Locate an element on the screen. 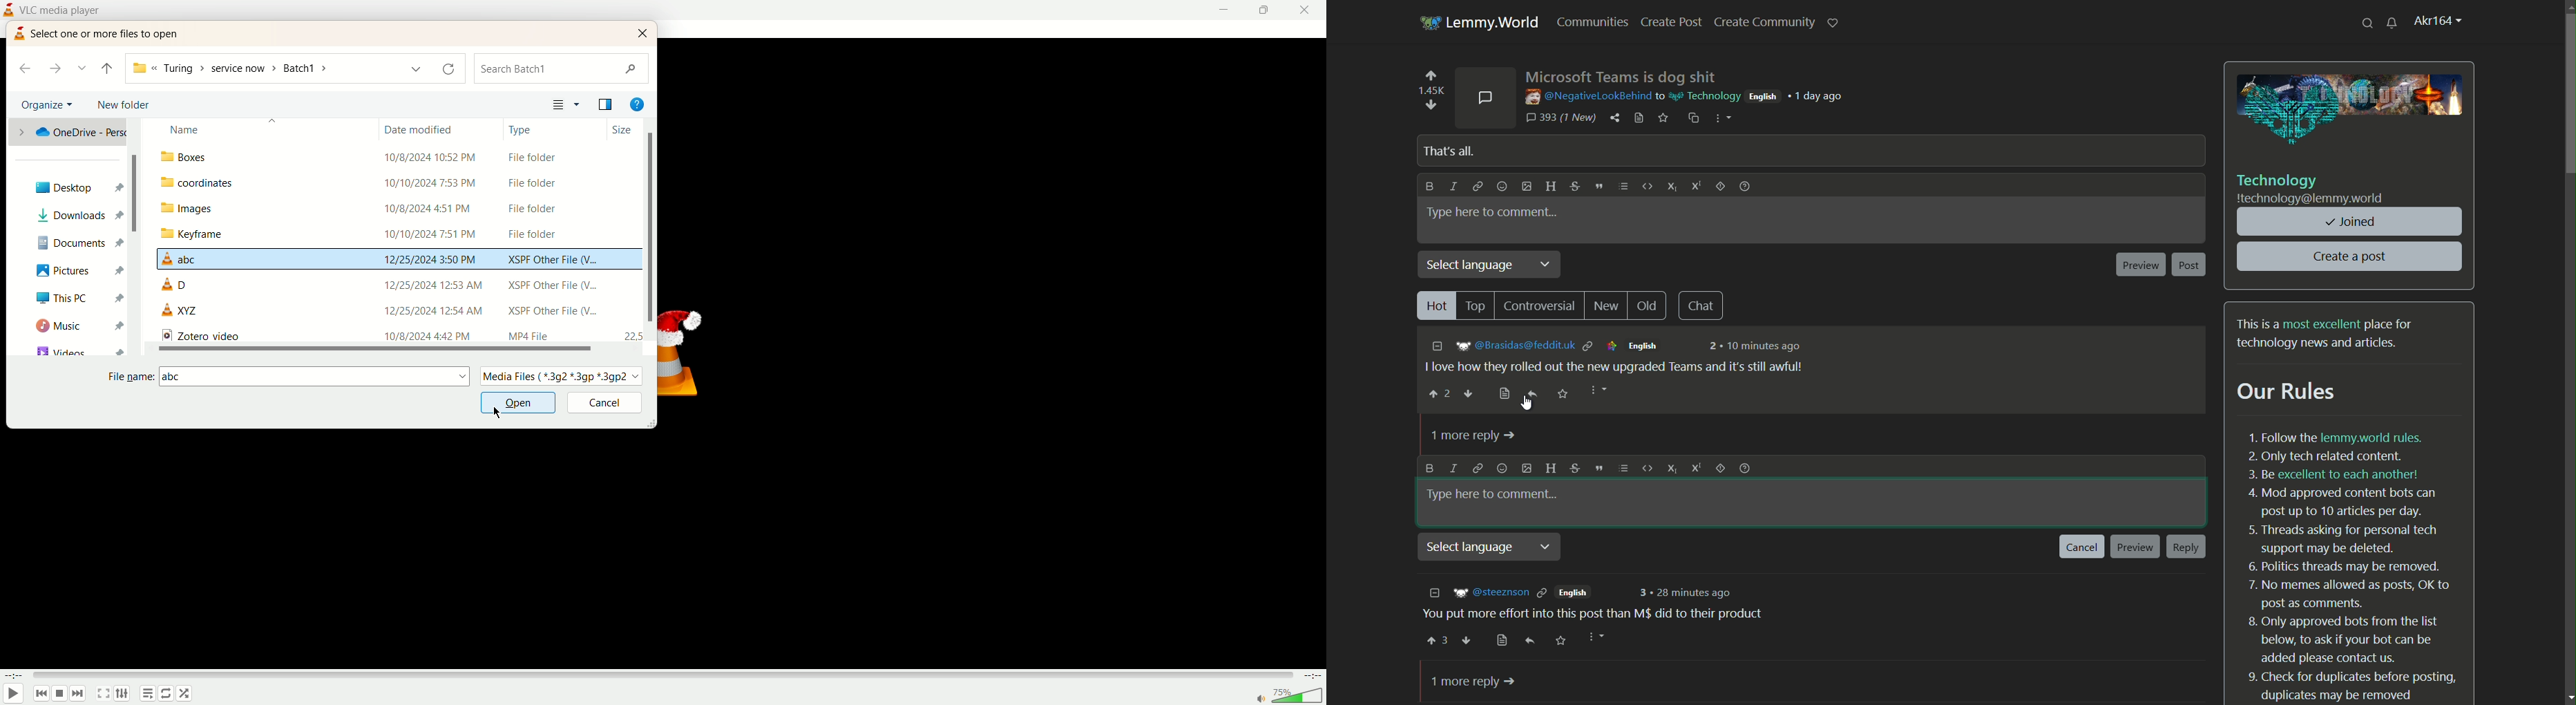  extended setting is located at coordinates (122, 693).